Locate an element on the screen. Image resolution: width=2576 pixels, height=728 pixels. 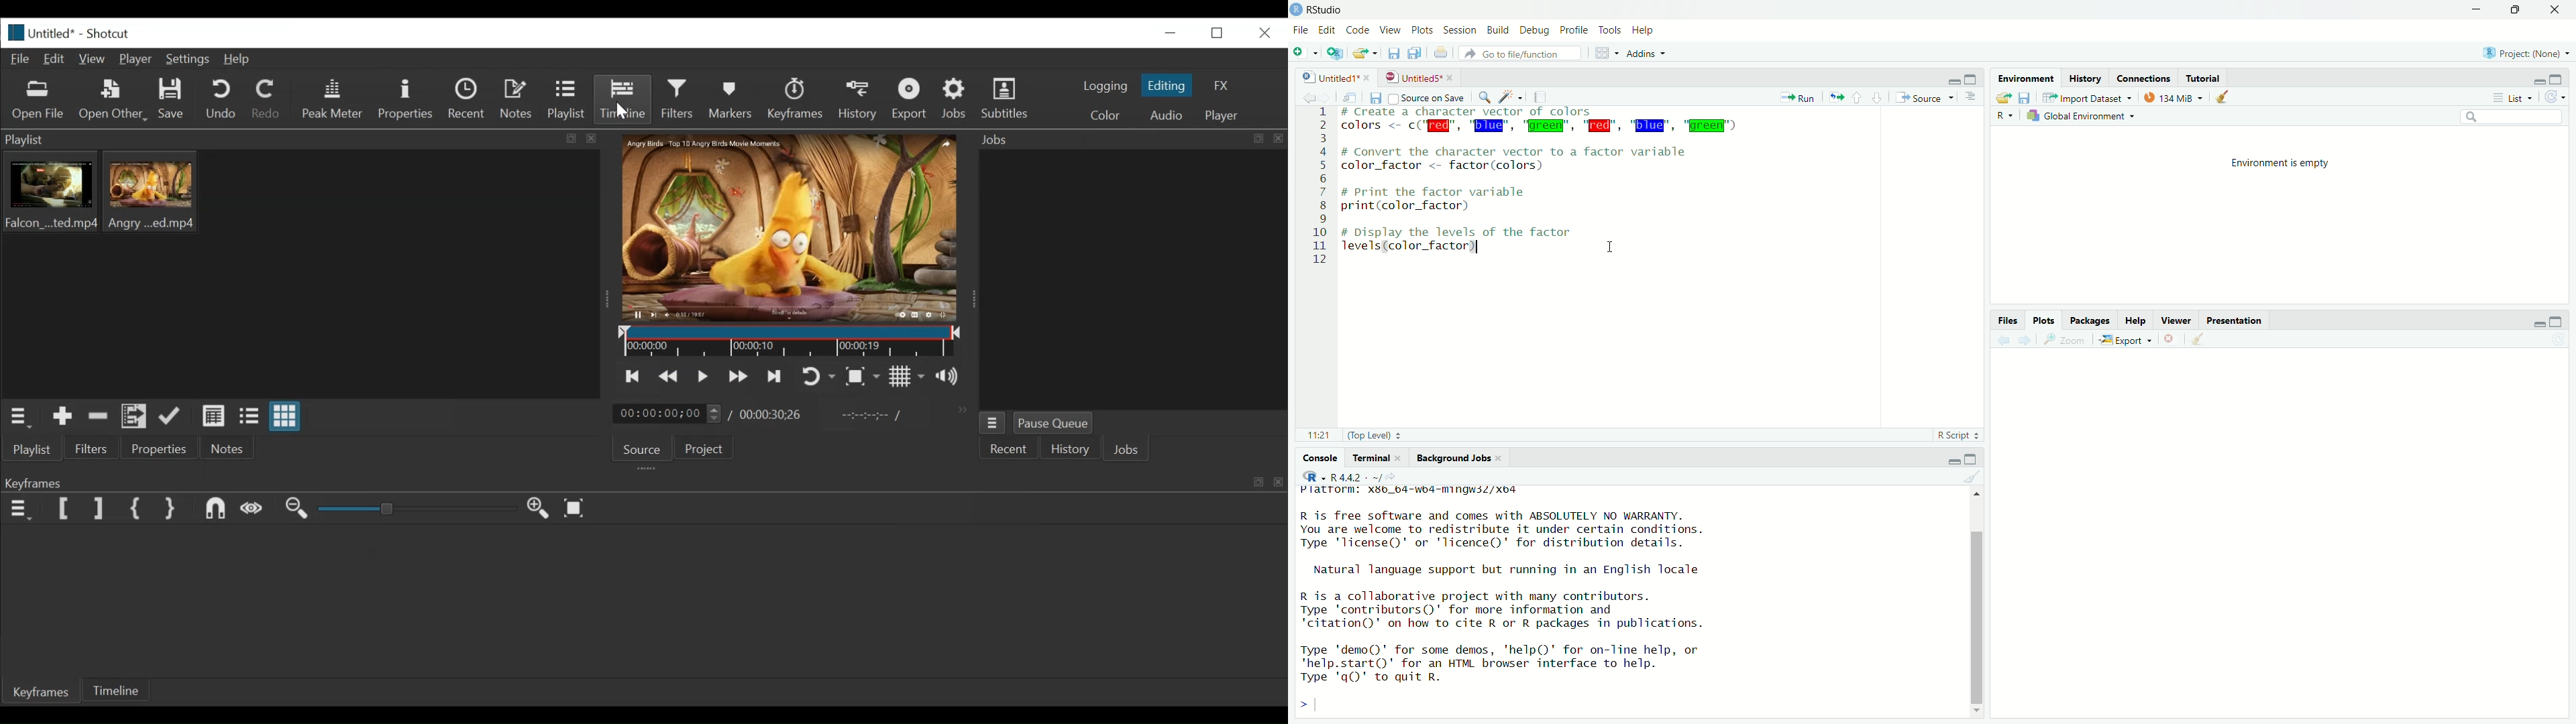
session is located at coordinates (1460, 30).